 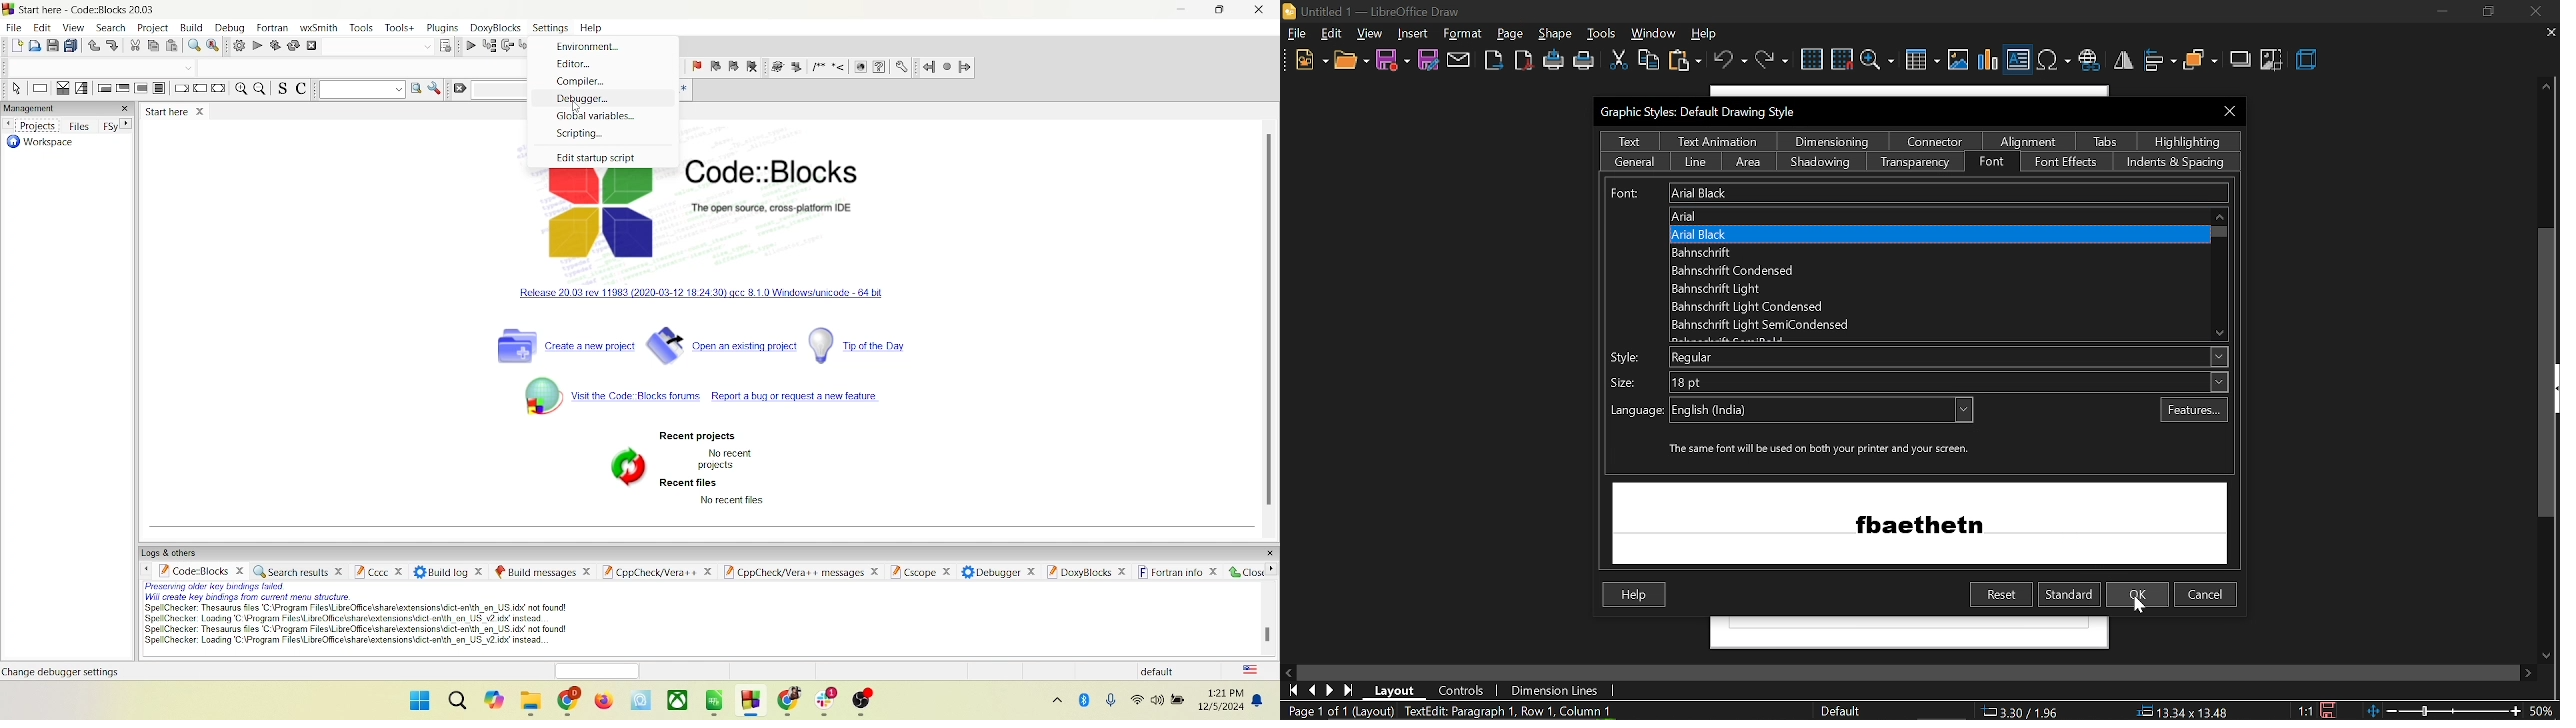 What do you see at coordinates (1749, 161) in the screenshot?
I see `area` at bounding box center [1749, 161].